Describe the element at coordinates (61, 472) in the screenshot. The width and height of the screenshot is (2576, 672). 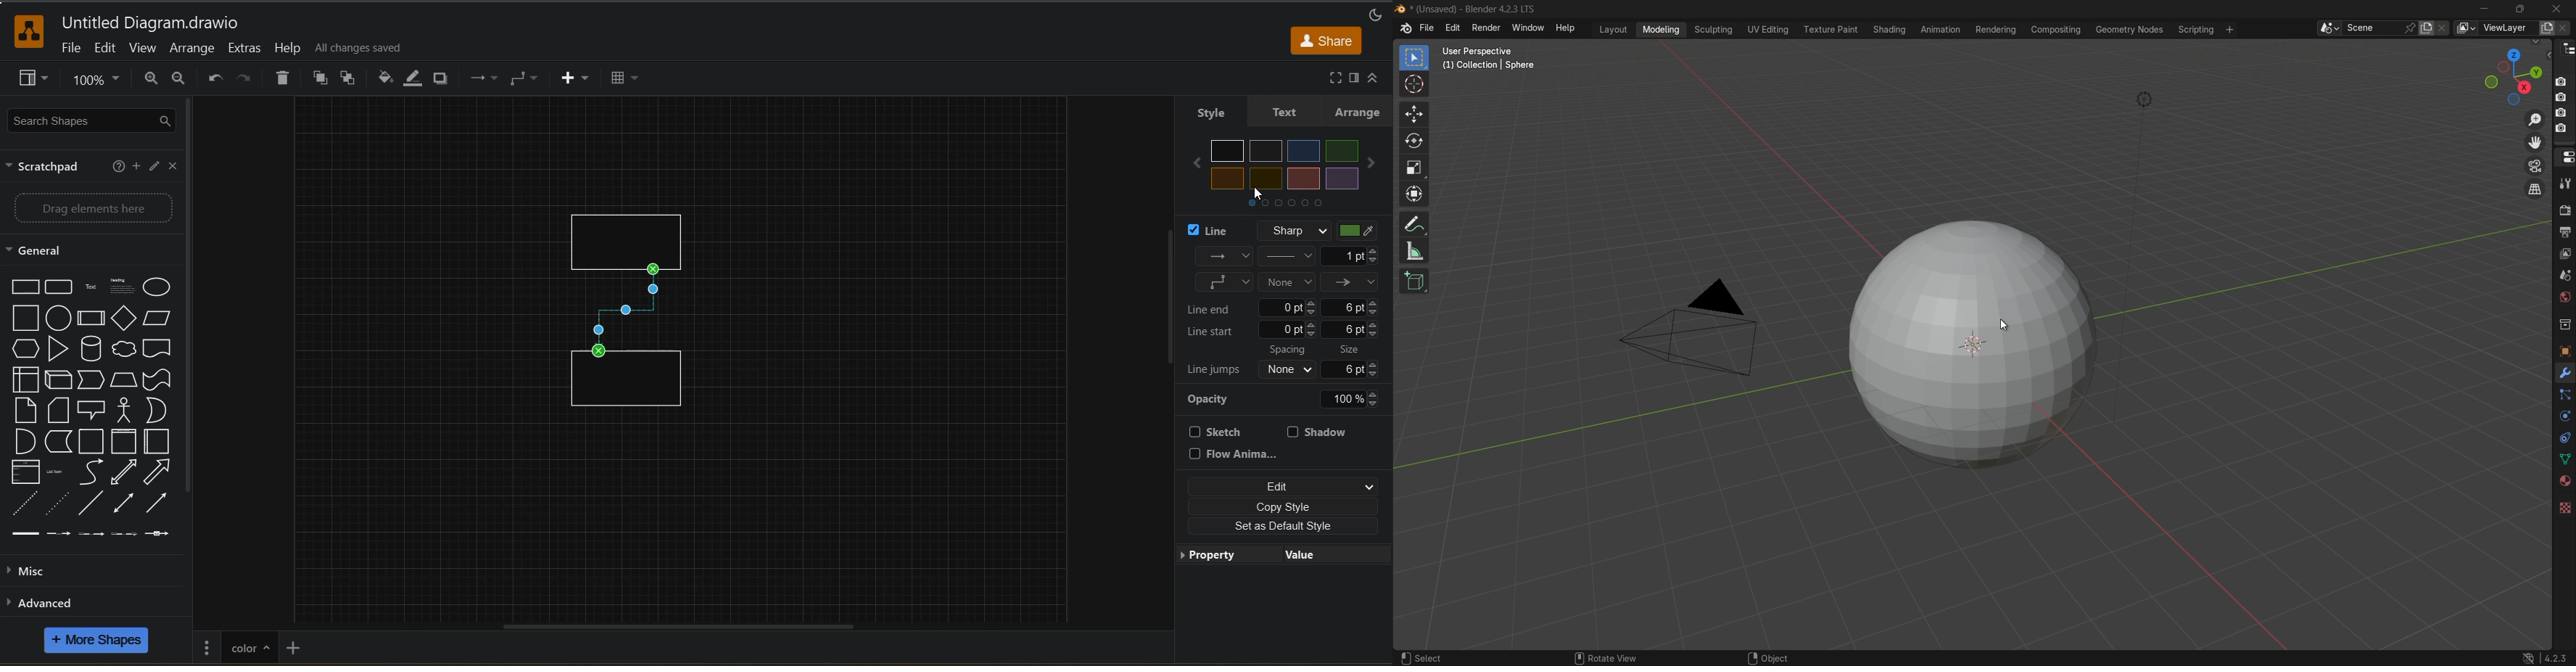
I see `Item List` at that location.